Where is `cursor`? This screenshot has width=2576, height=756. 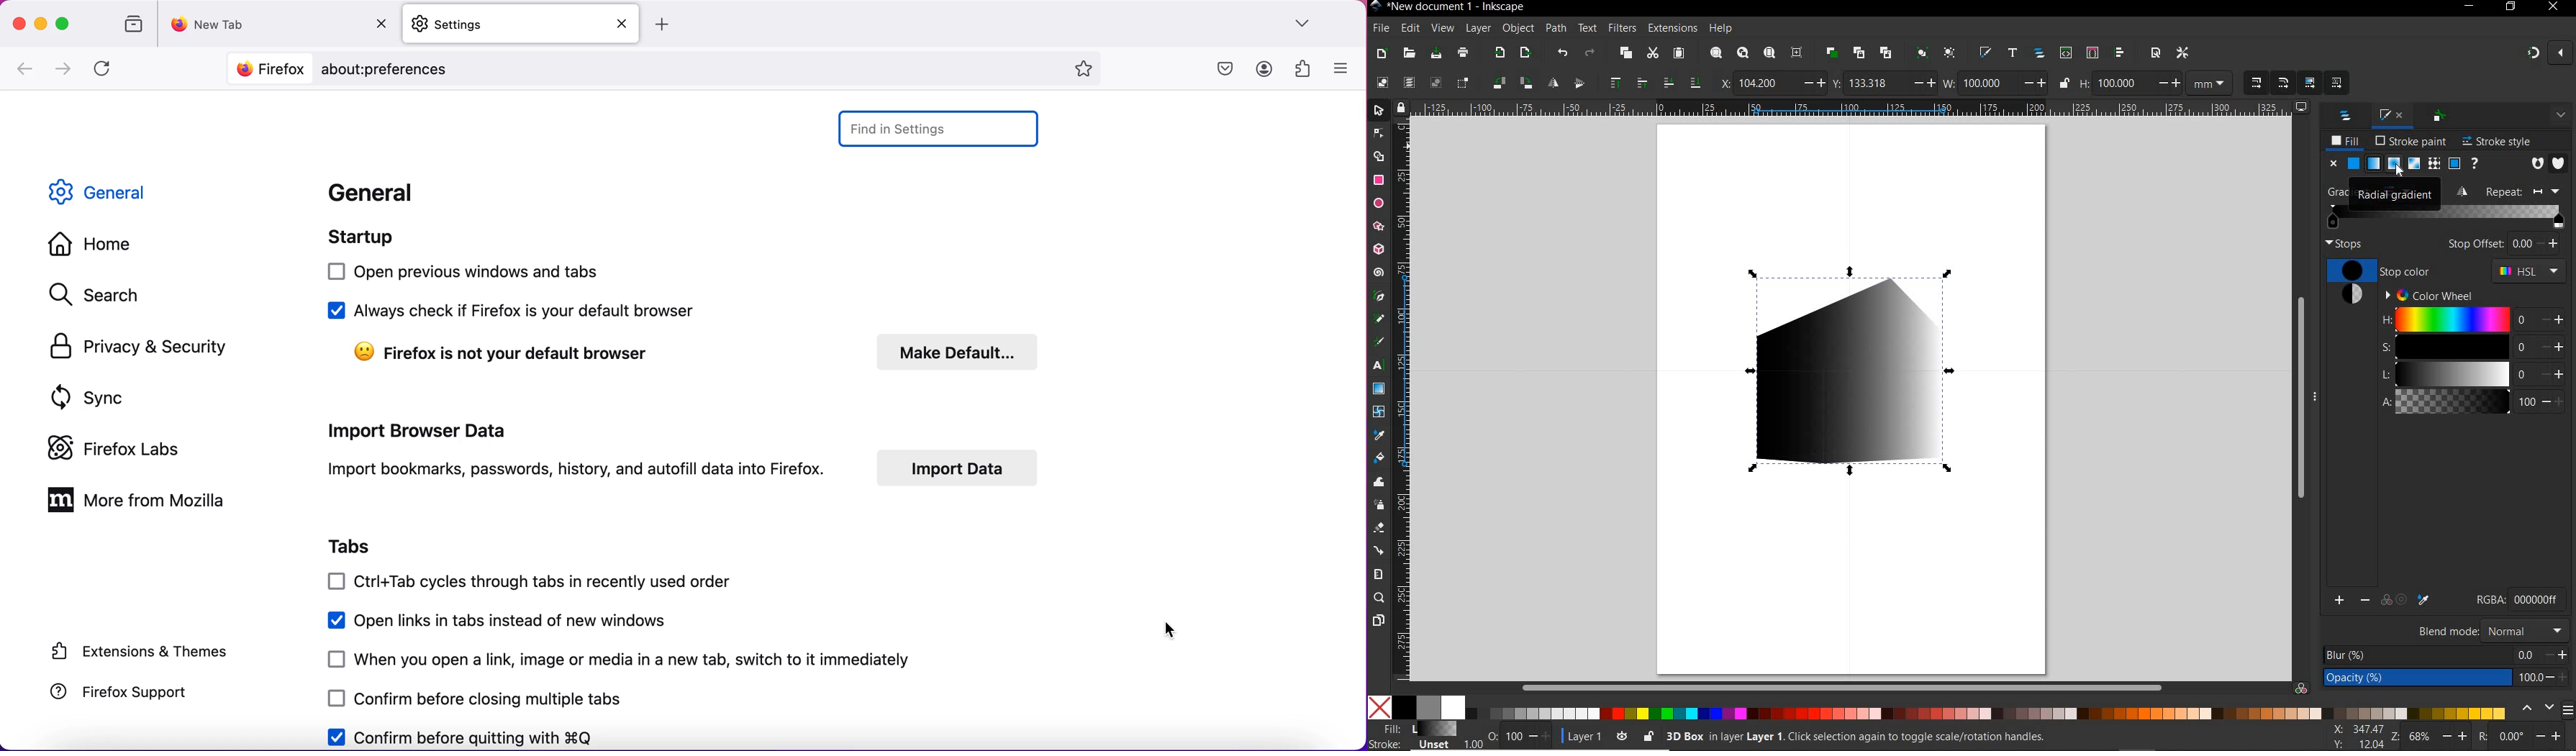
cursor is located at coordinates (1167, 623).